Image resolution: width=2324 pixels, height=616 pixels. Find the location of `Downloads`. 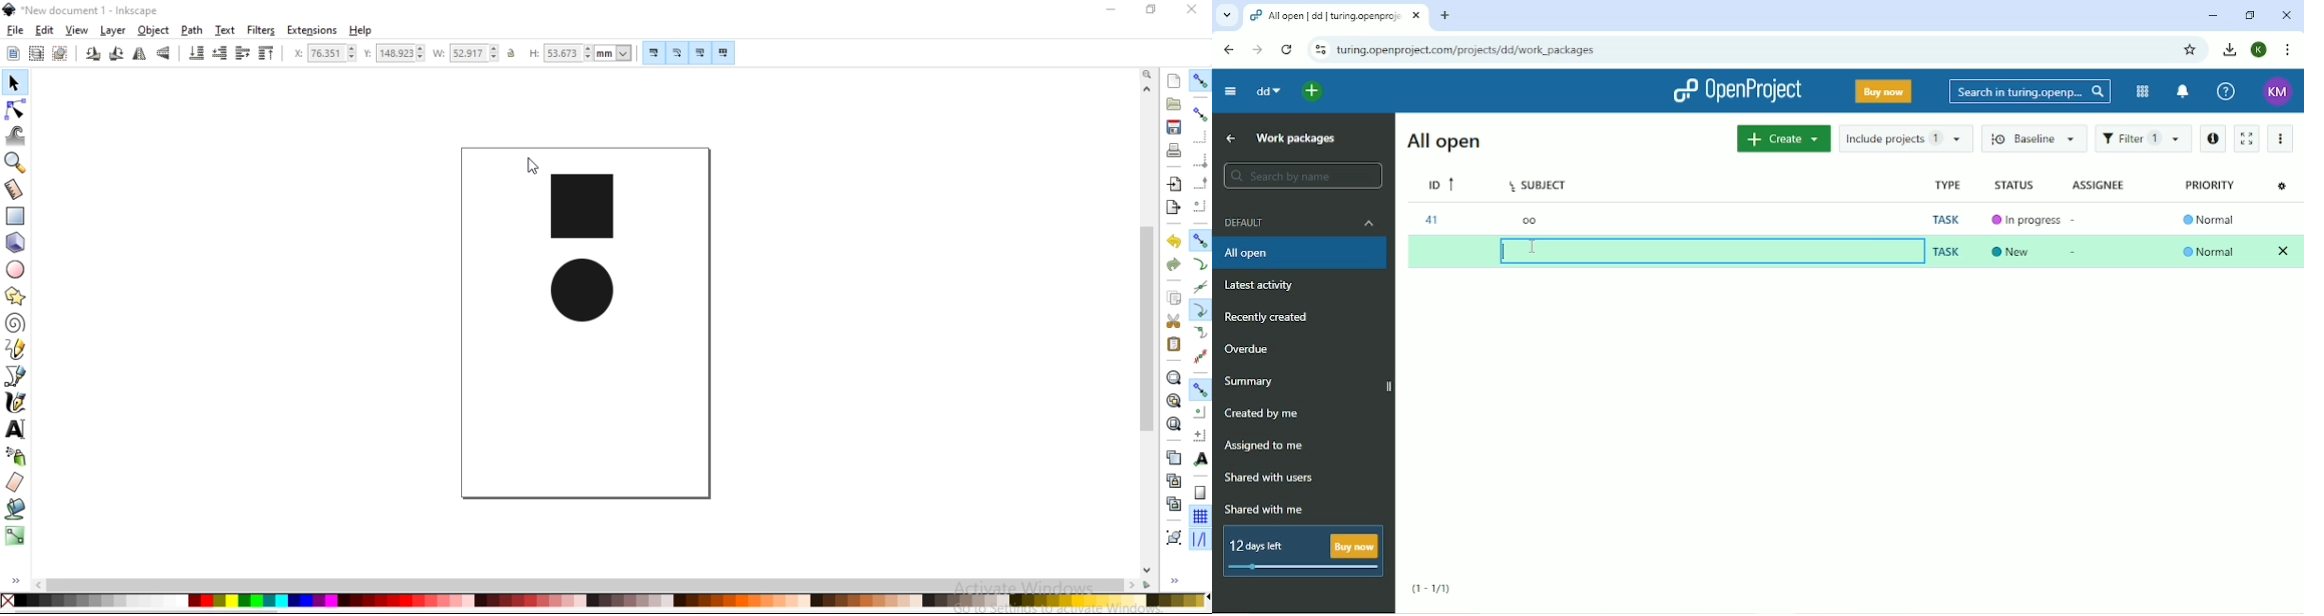

Downloads is located at coordinates (2230, 50).